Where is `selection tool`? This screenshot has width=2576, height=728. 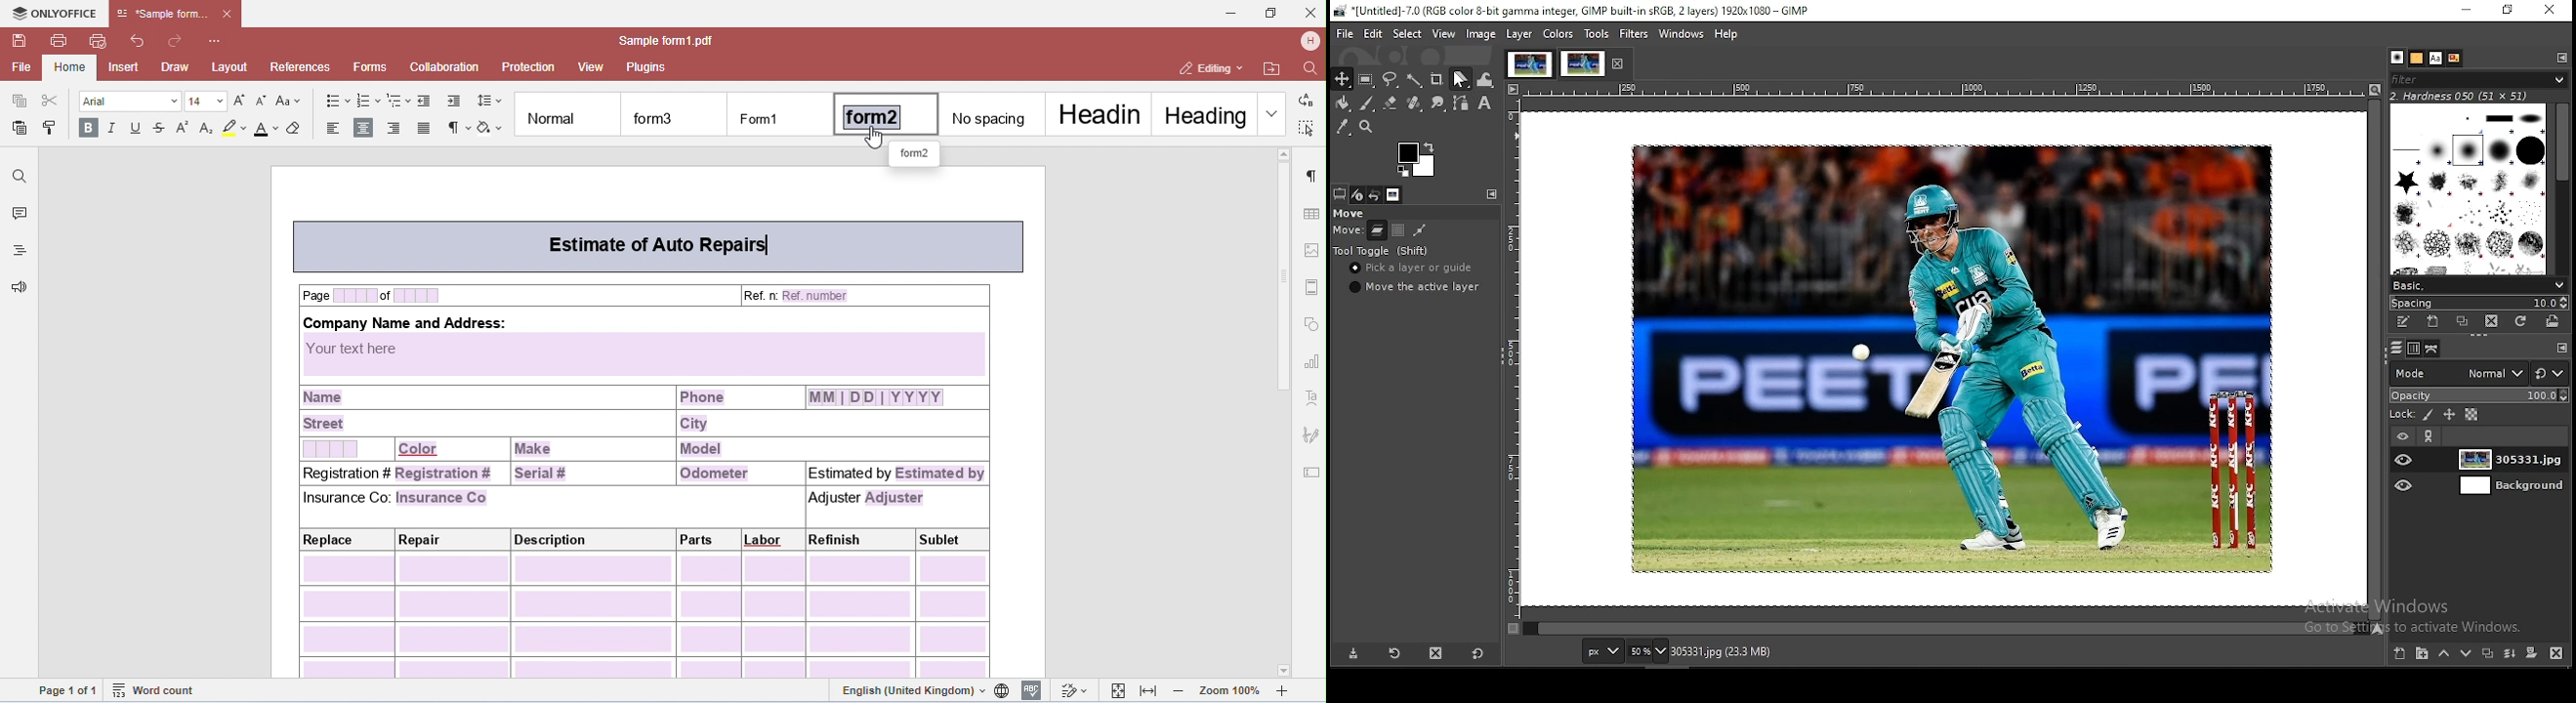 selection tool is located at coordinates (1344, 78).